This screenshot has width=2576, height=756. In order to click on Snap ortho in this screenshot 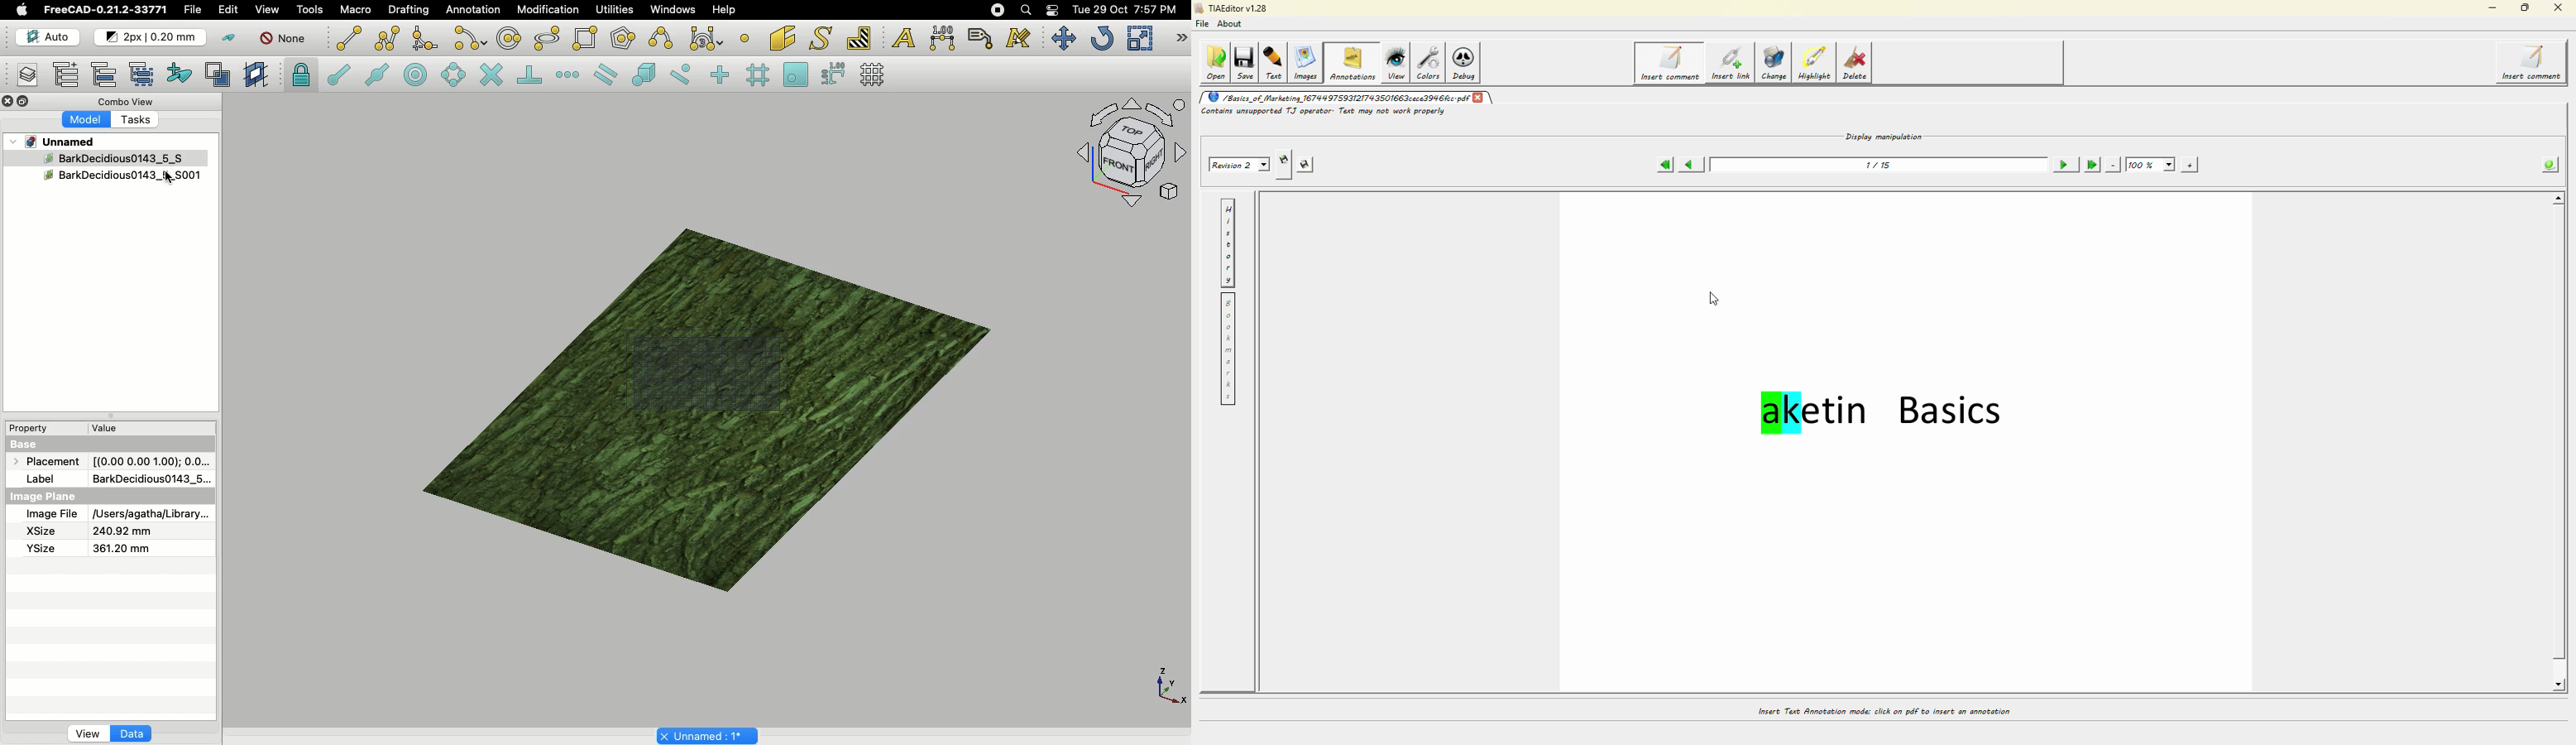, I will do `click(722, 76)`.